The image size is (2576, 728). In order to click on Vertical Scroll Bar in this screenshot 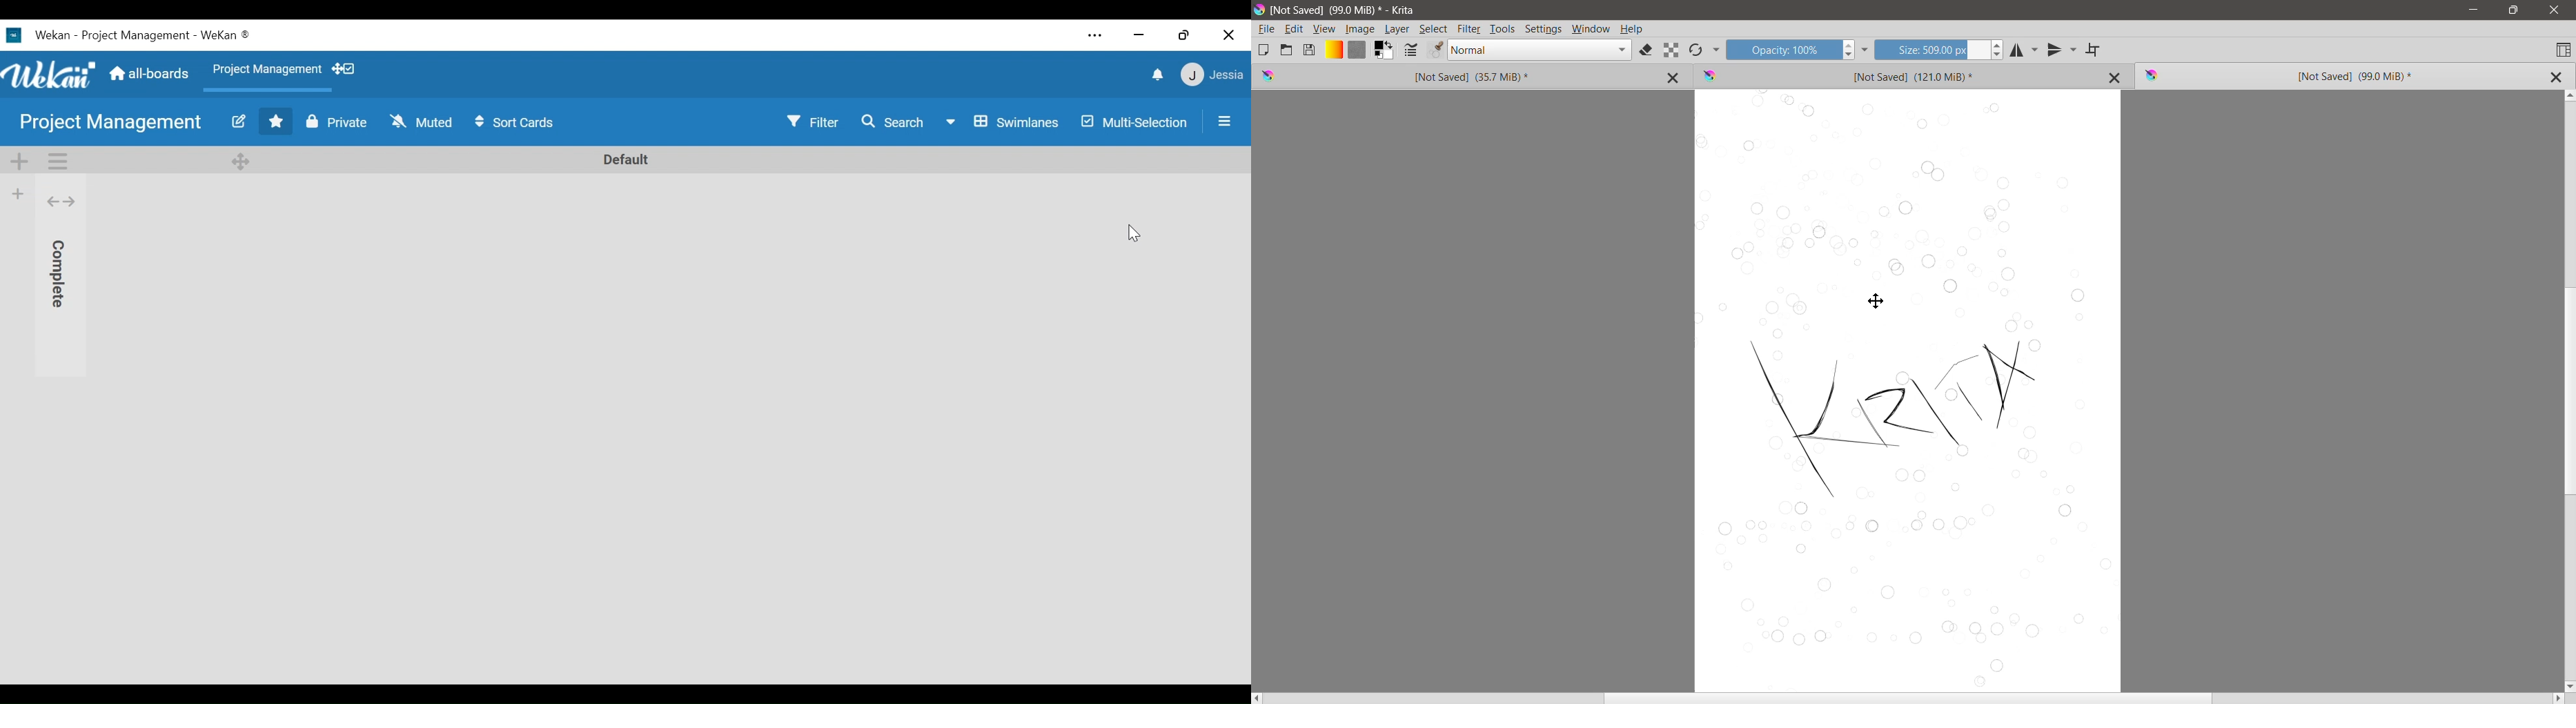, I will do `click(2568, 390)`.